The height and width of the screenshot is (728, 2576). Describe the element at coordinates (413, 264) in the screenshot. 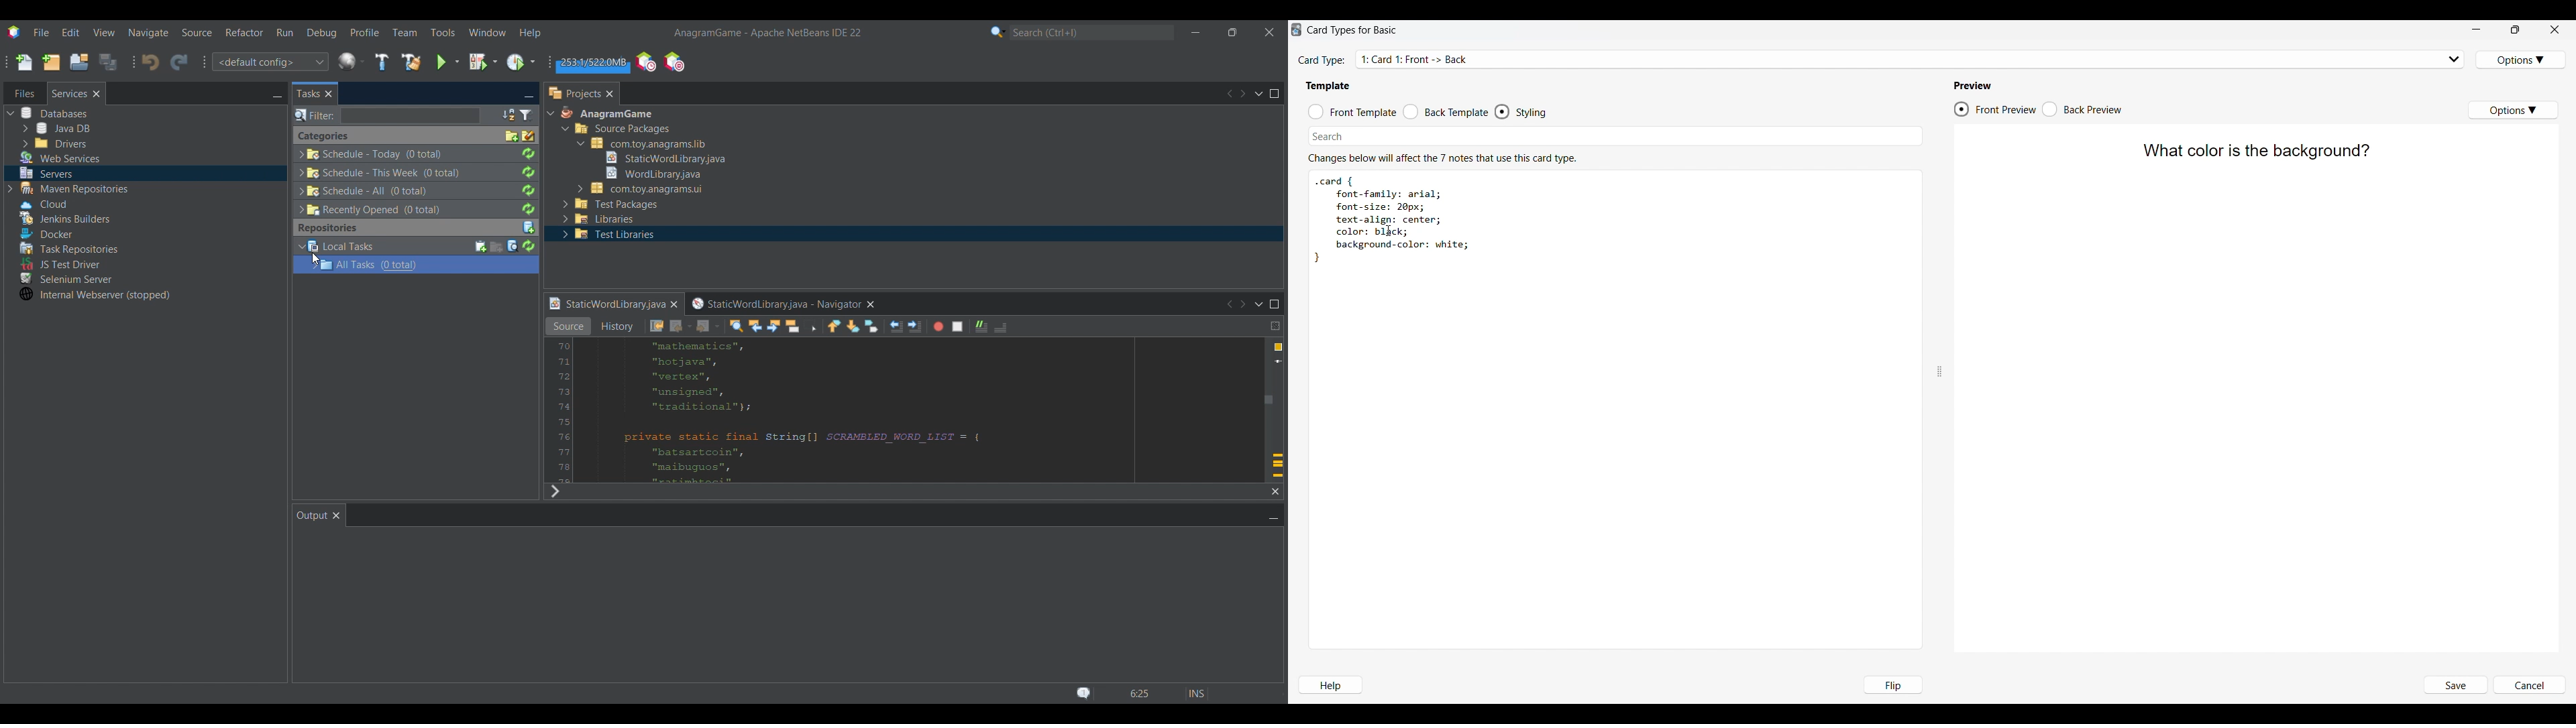

I see `` at that location.